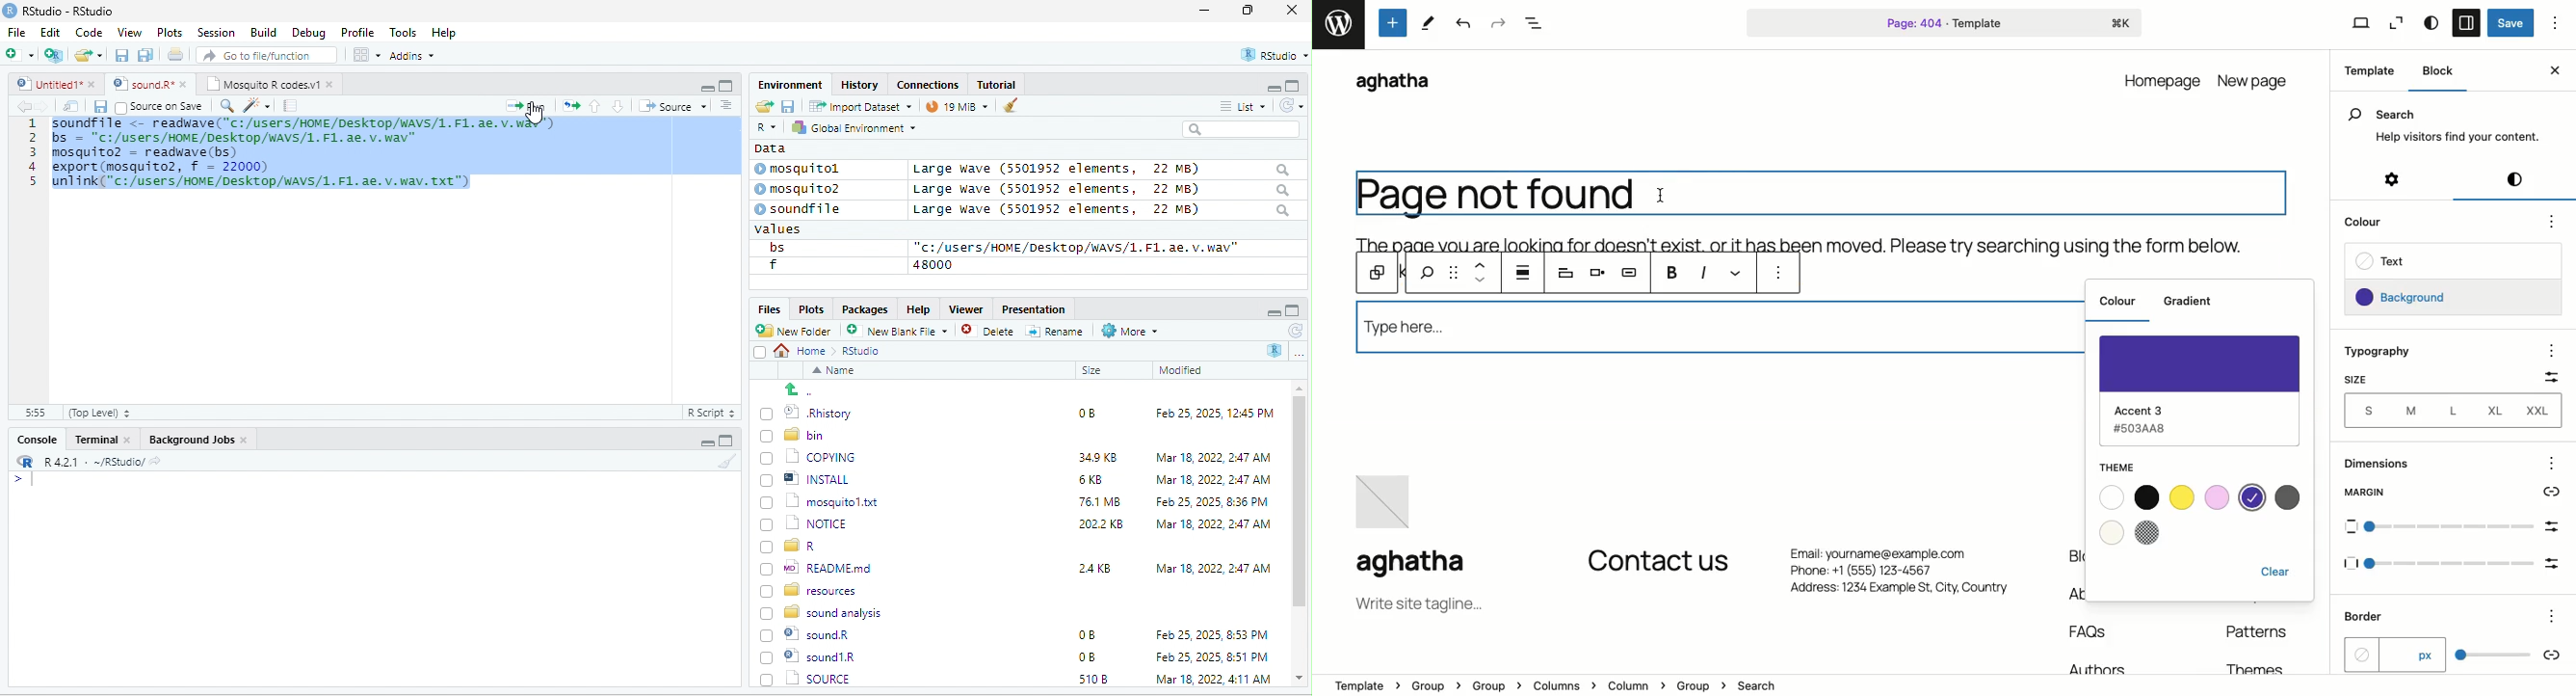 This screenshot has height=700, width=2576. I want to click on RR R421 - ~/RStudio/, so click(84, 464).